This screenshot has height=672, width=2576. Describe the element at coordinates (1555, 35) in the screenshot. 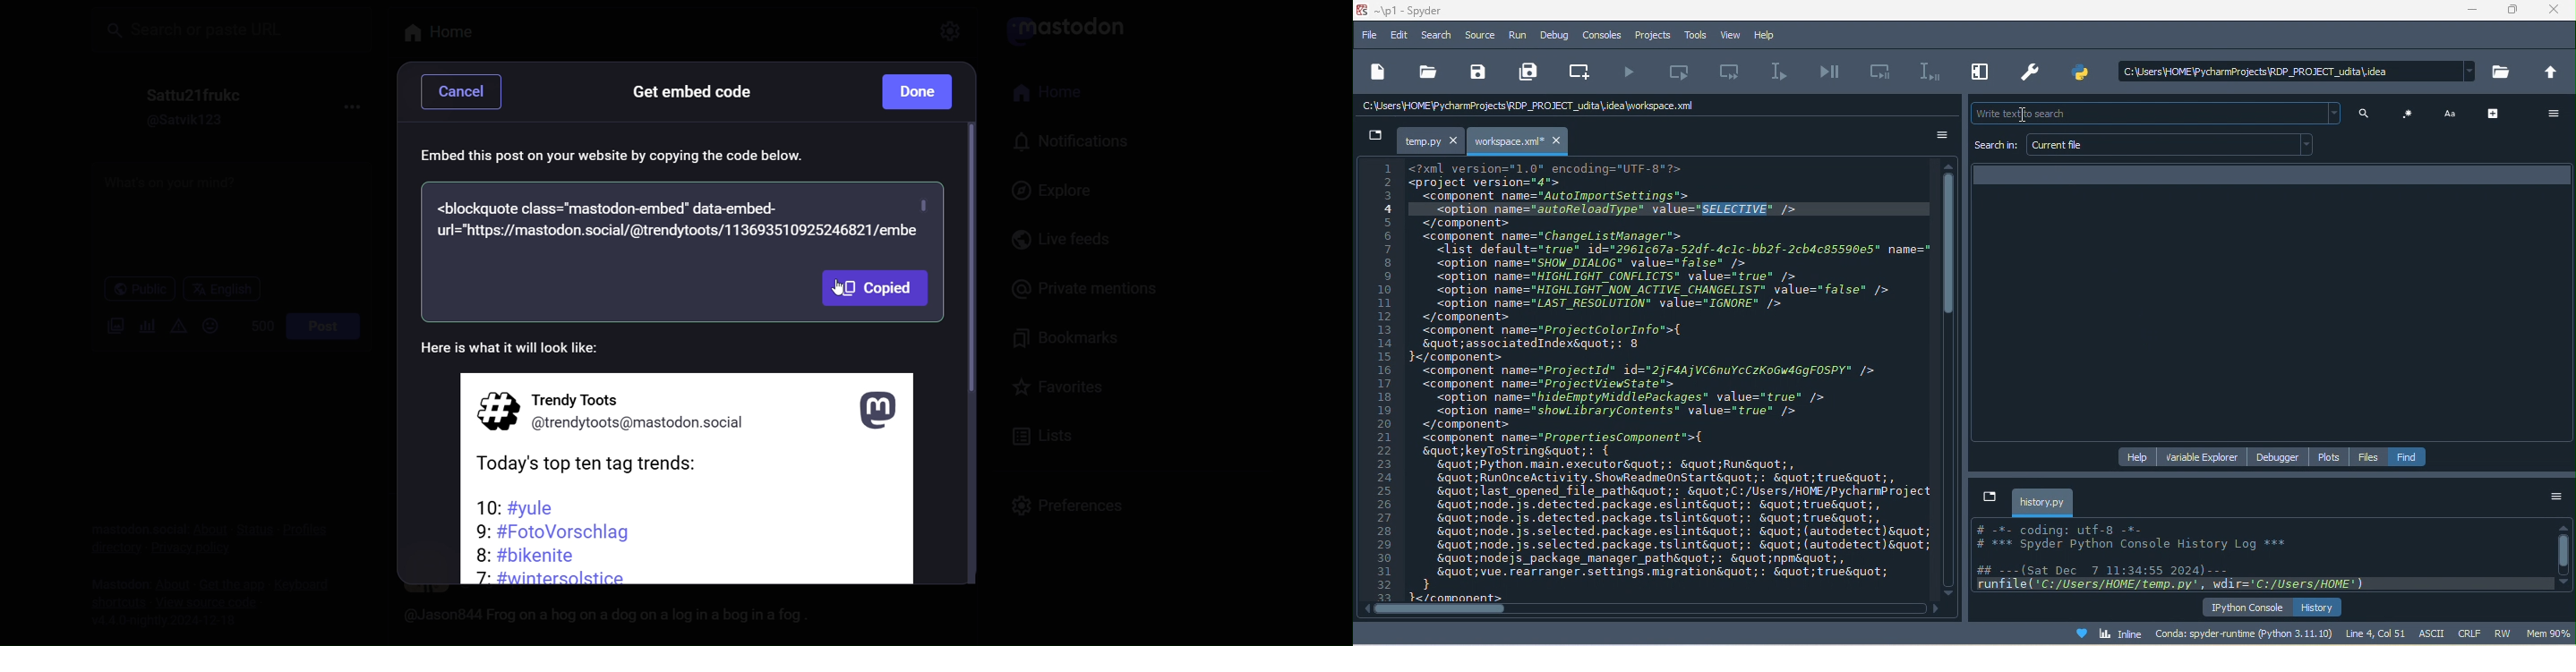

I see `debug` at that location.